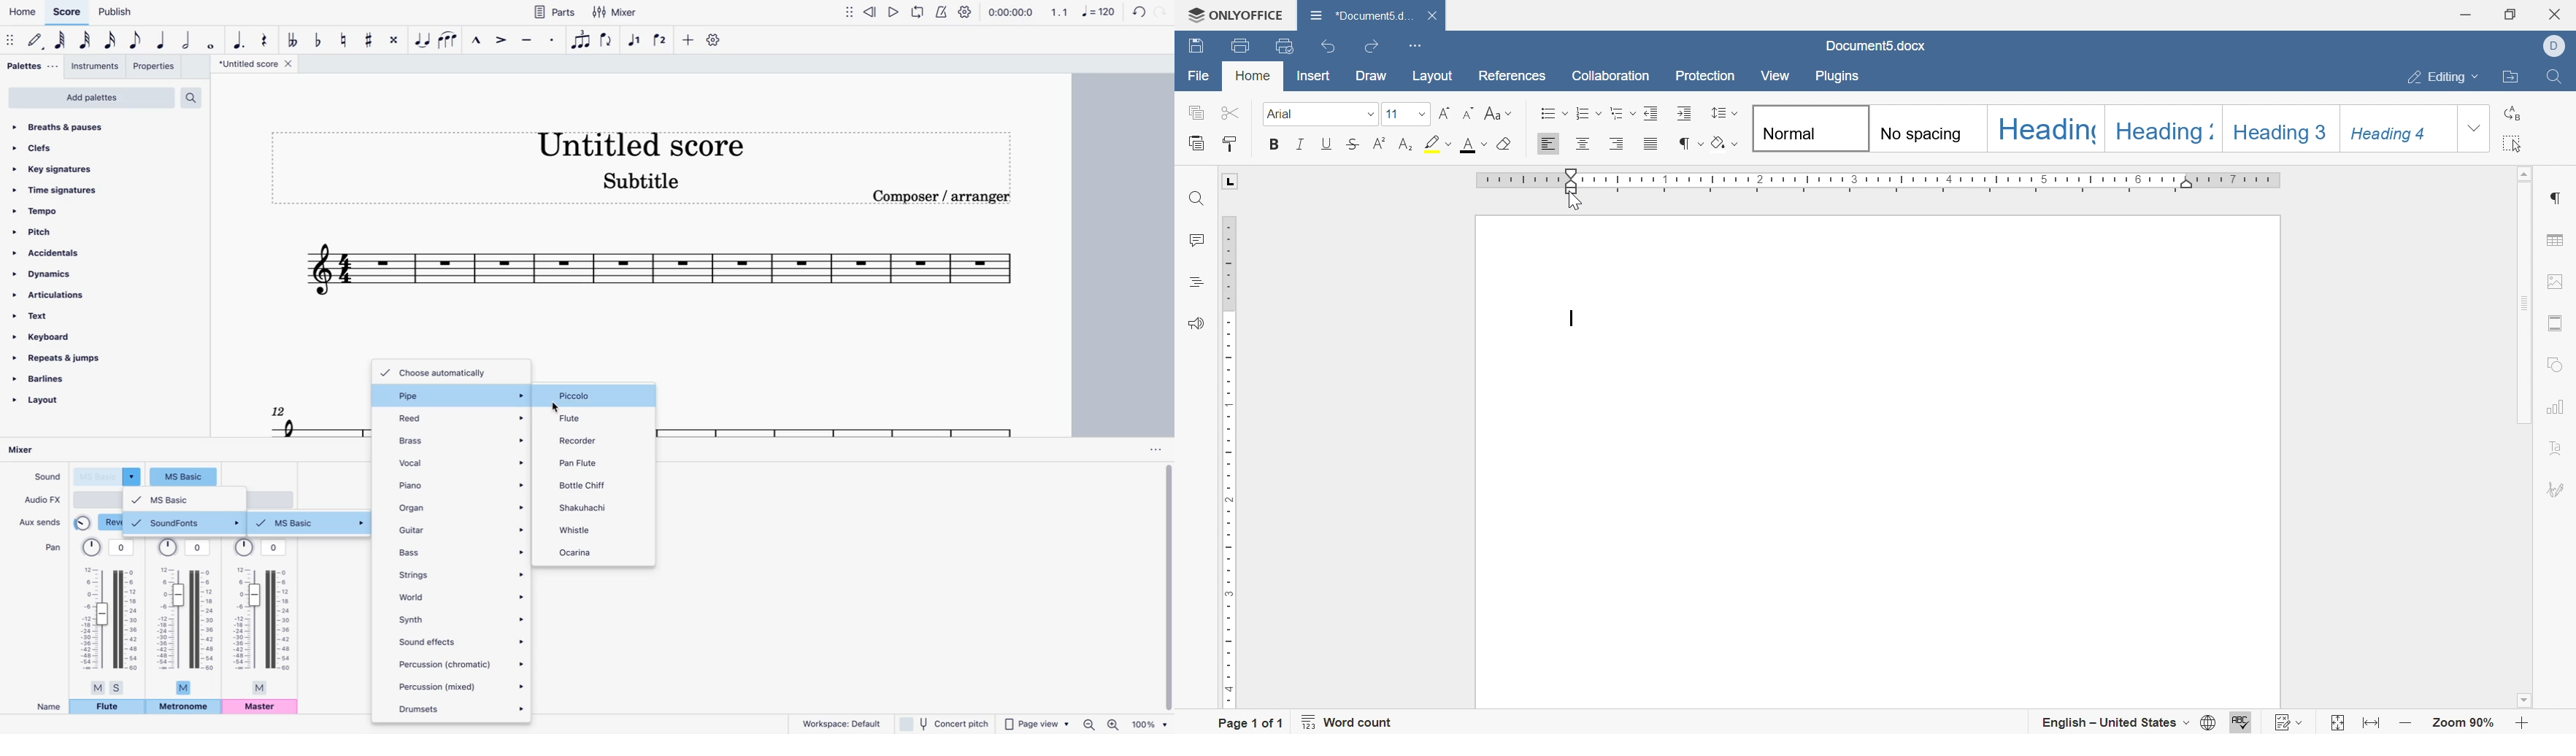  What do you see at coordinates (1423, 115) in the screenshot?
I see `drop down` at bounding box center [1423, 115].